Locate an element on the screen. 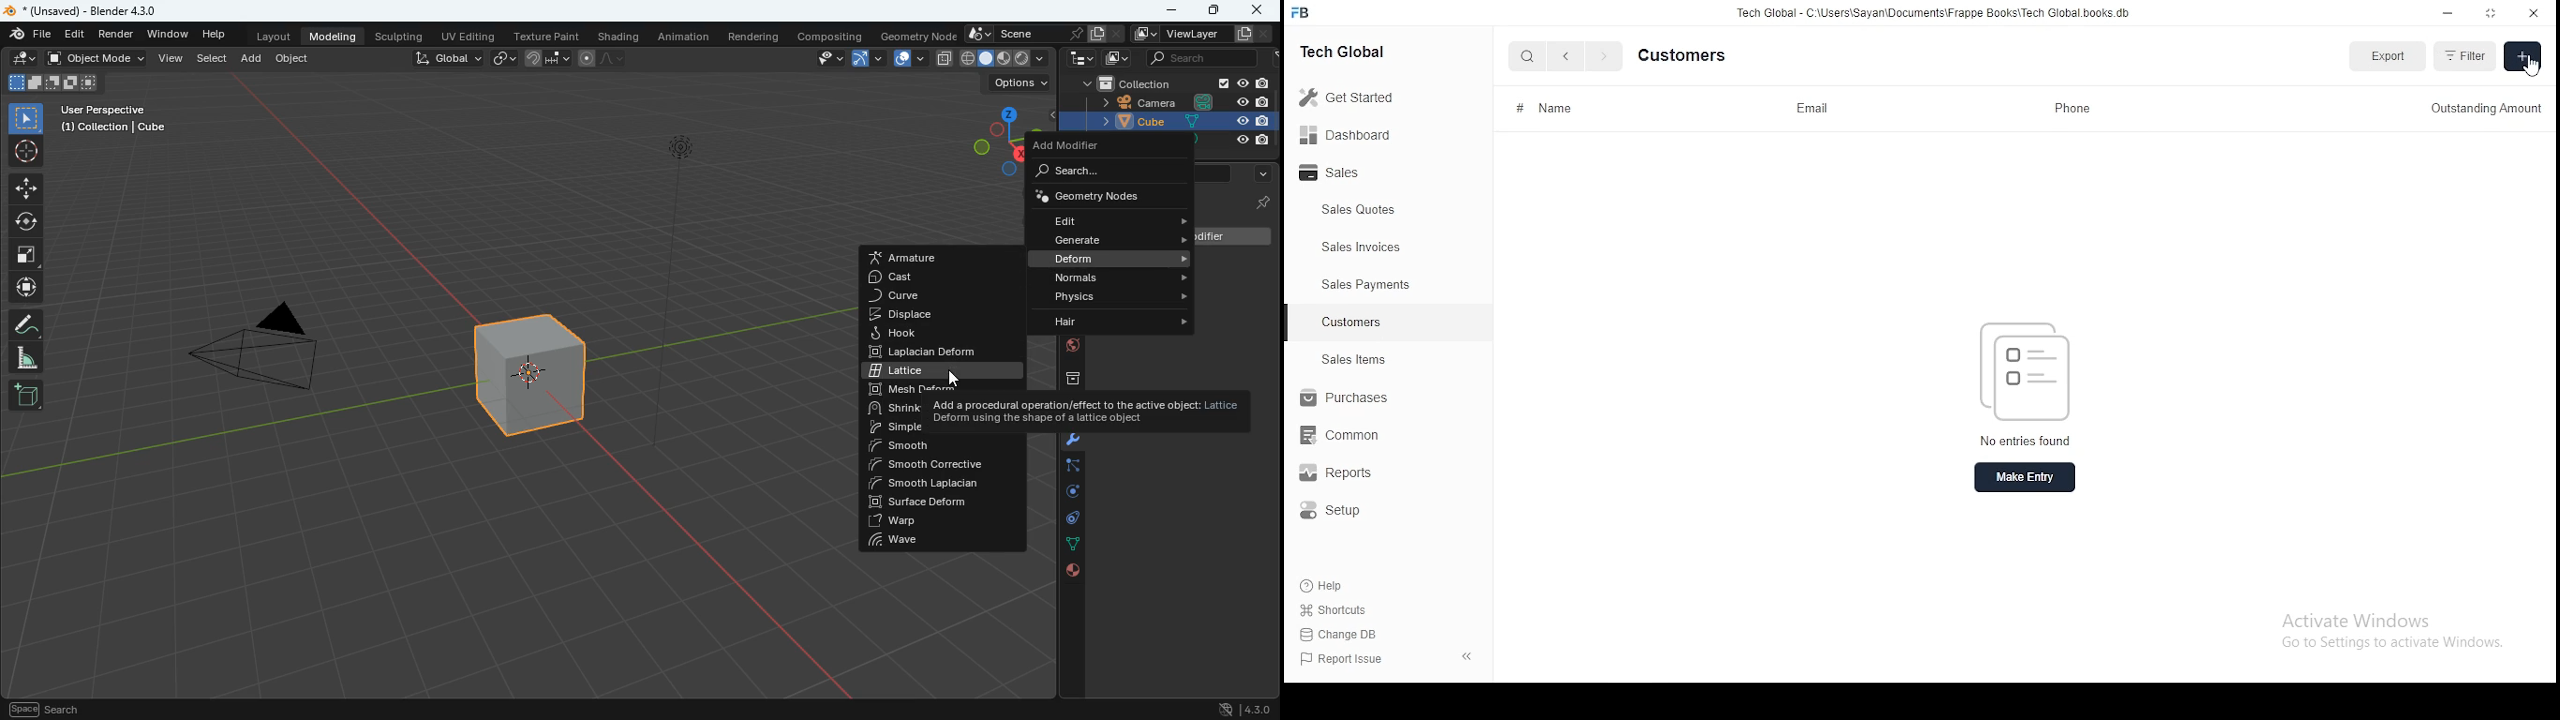 This screenshot has height=728, width=2576. sales invoices is located at coordinates (1360, 247).